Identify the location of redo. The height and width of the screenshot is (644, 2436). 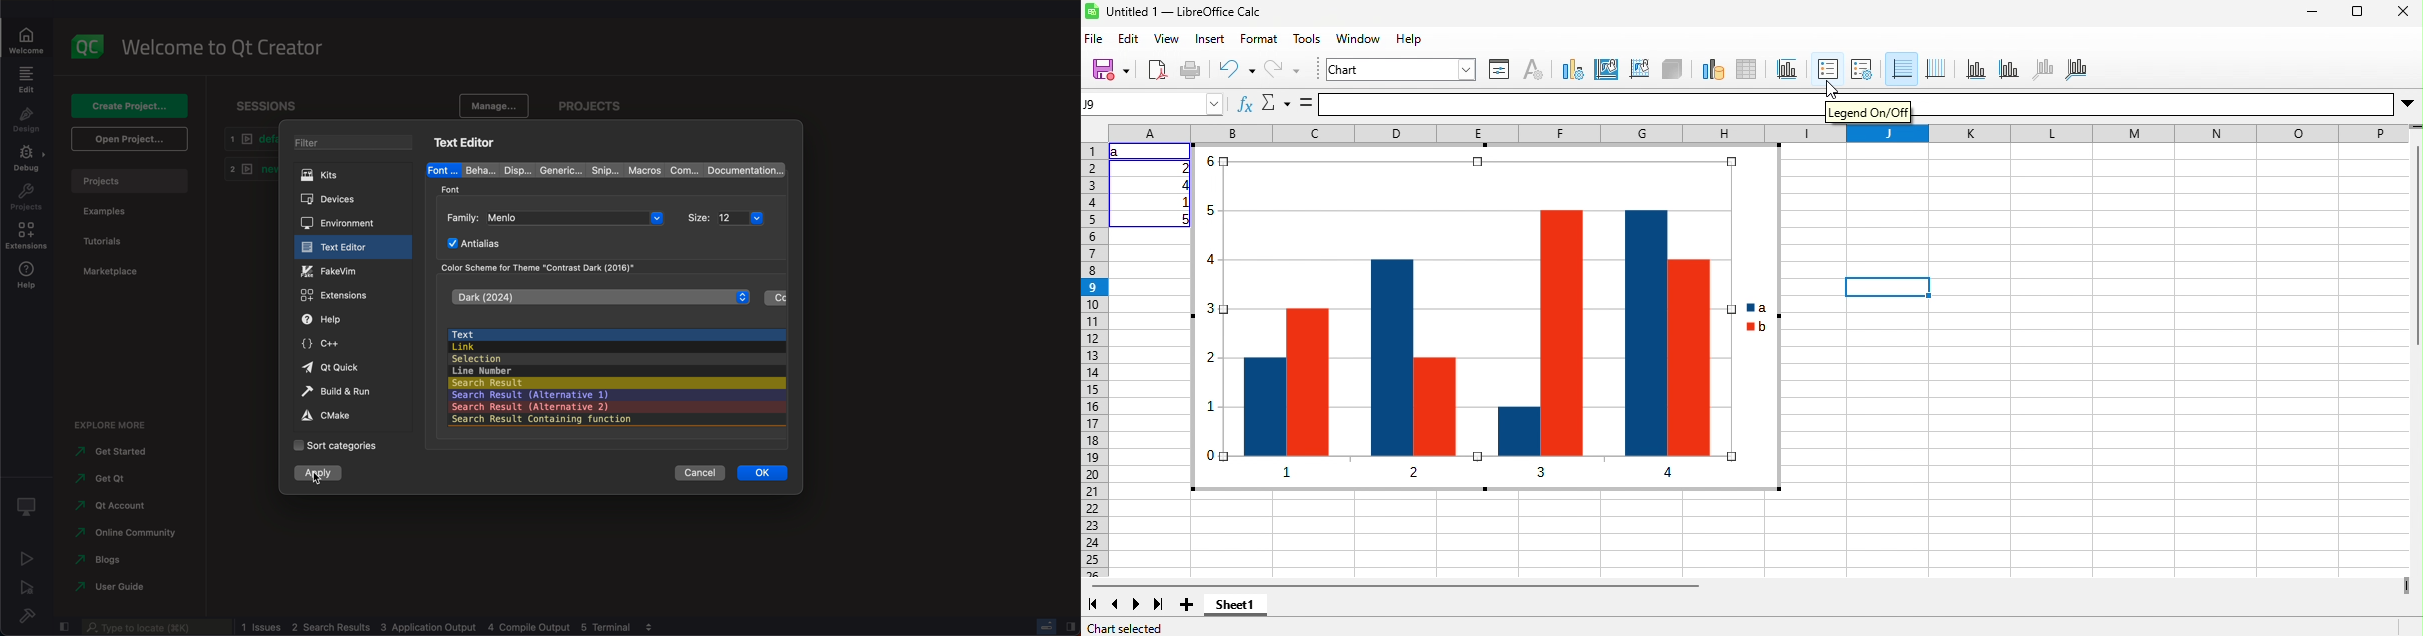
(1285, 71).